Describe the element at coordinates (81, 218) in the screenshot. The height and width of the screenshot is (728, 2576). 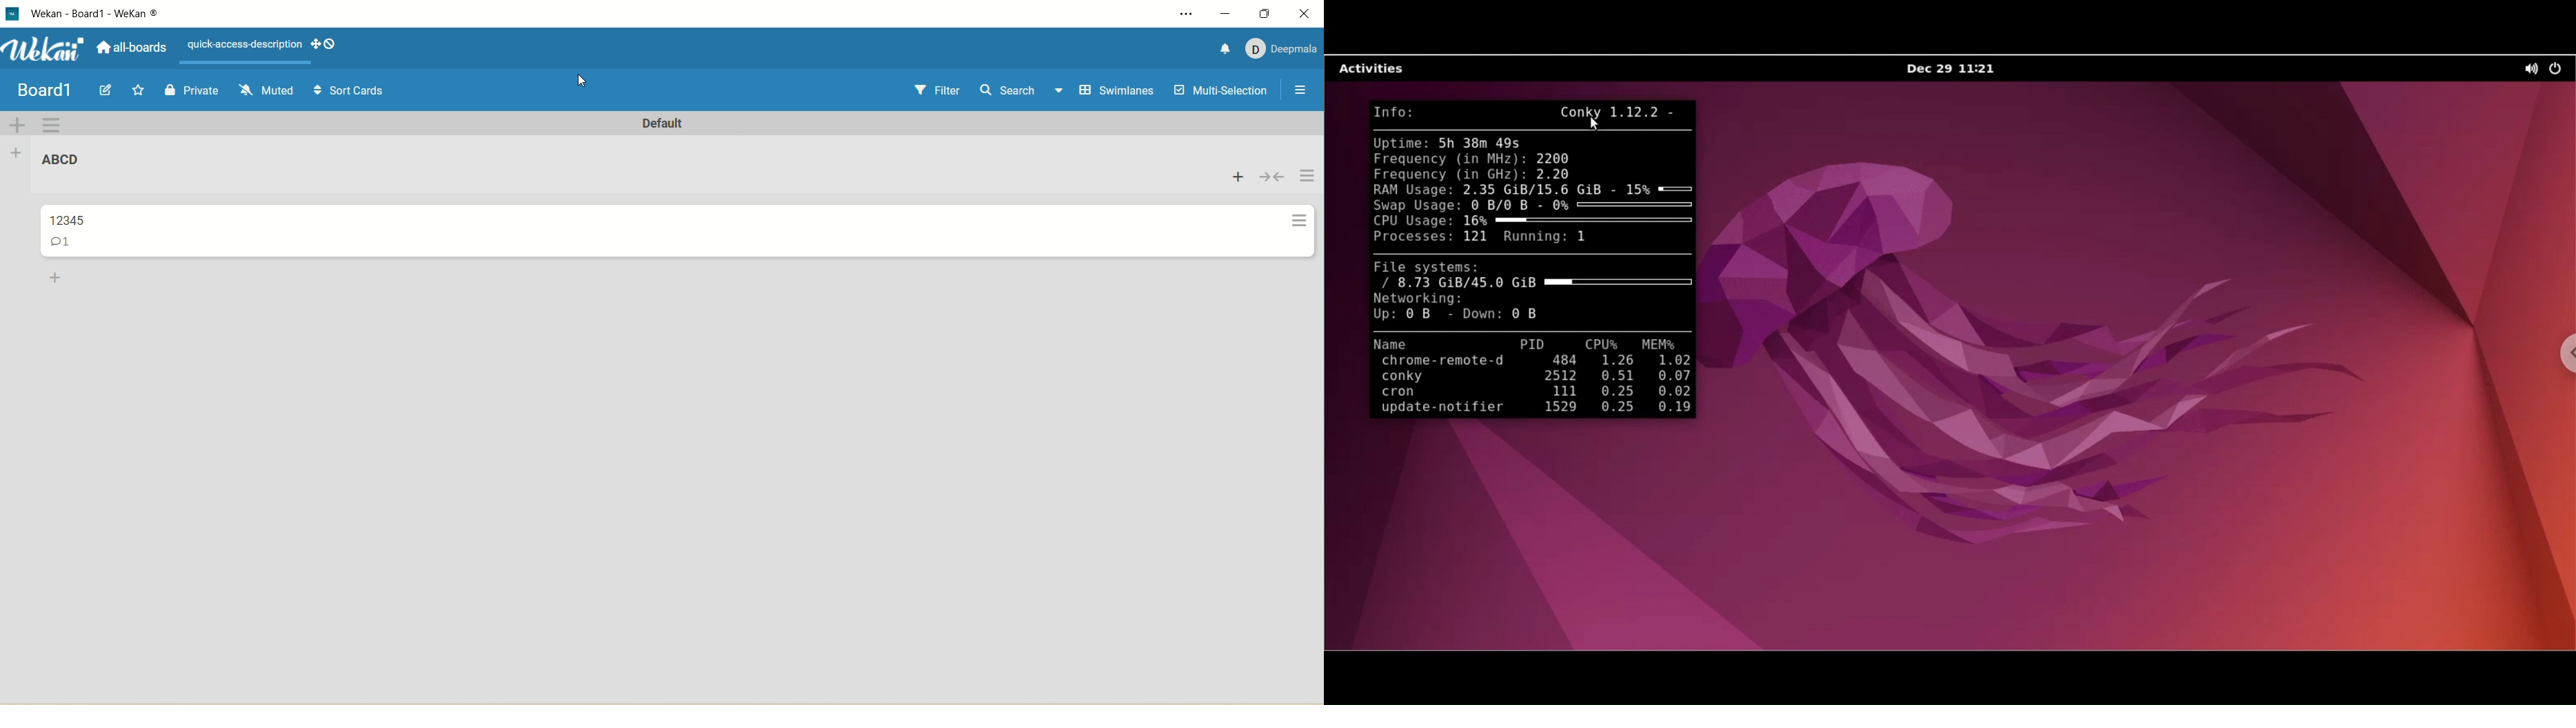
I see `title` at that location.